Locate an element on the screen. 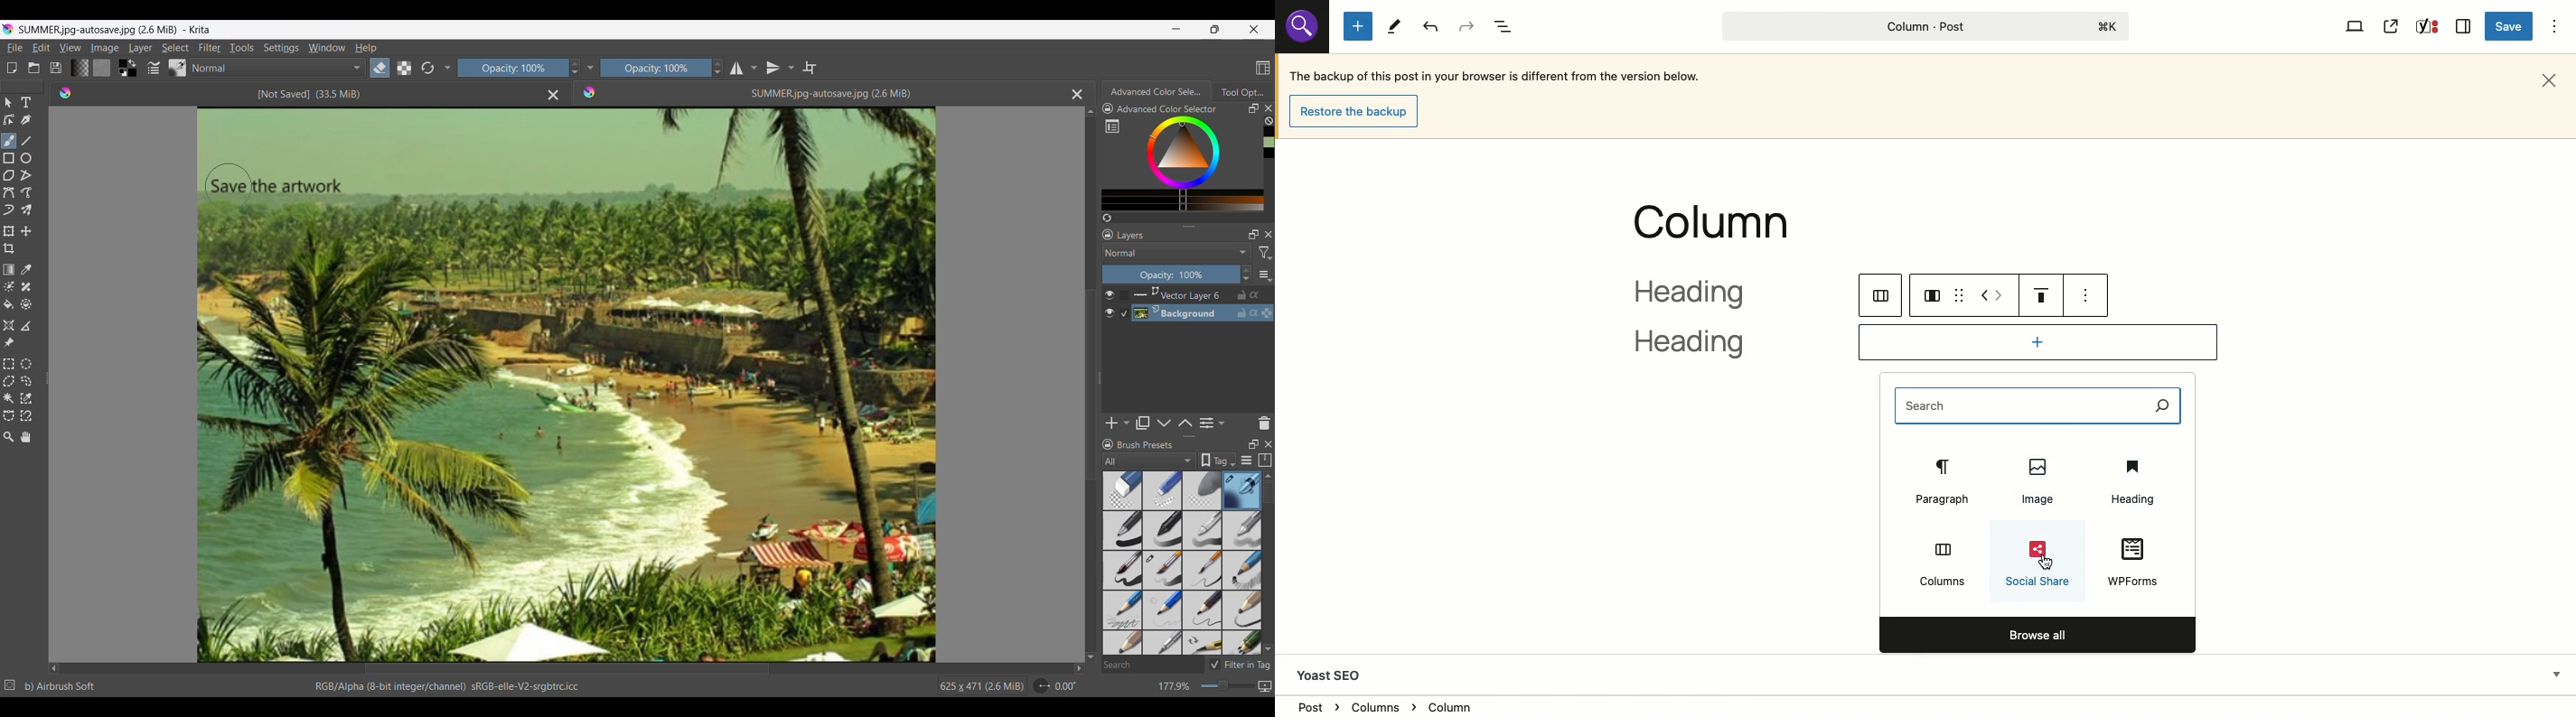 The width and height of the screenshot is (2576, 728). Close panel is located at coordinates (1268, 444).